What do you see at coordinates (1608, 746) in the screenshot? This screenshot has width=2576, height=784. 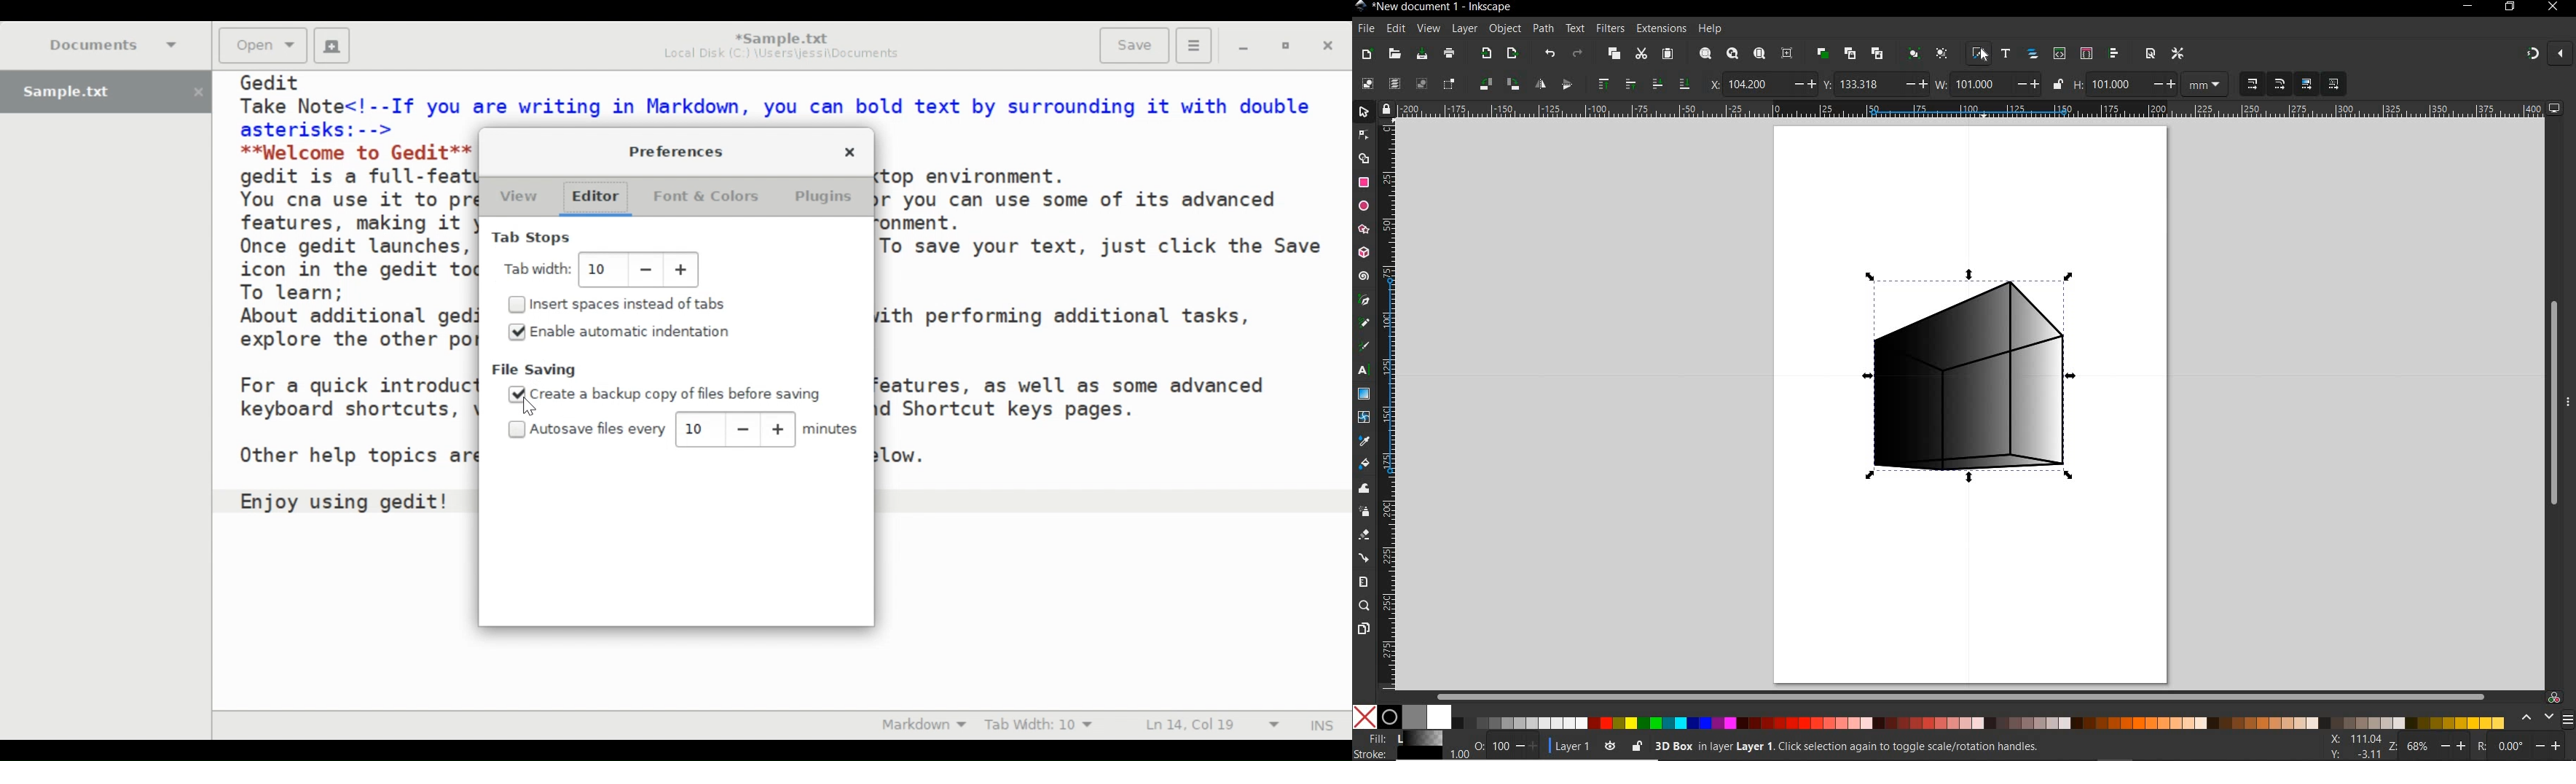 I see `TOGGLE CURRENT LAYER VISIBILITY` at bounding box center [1608, 746].